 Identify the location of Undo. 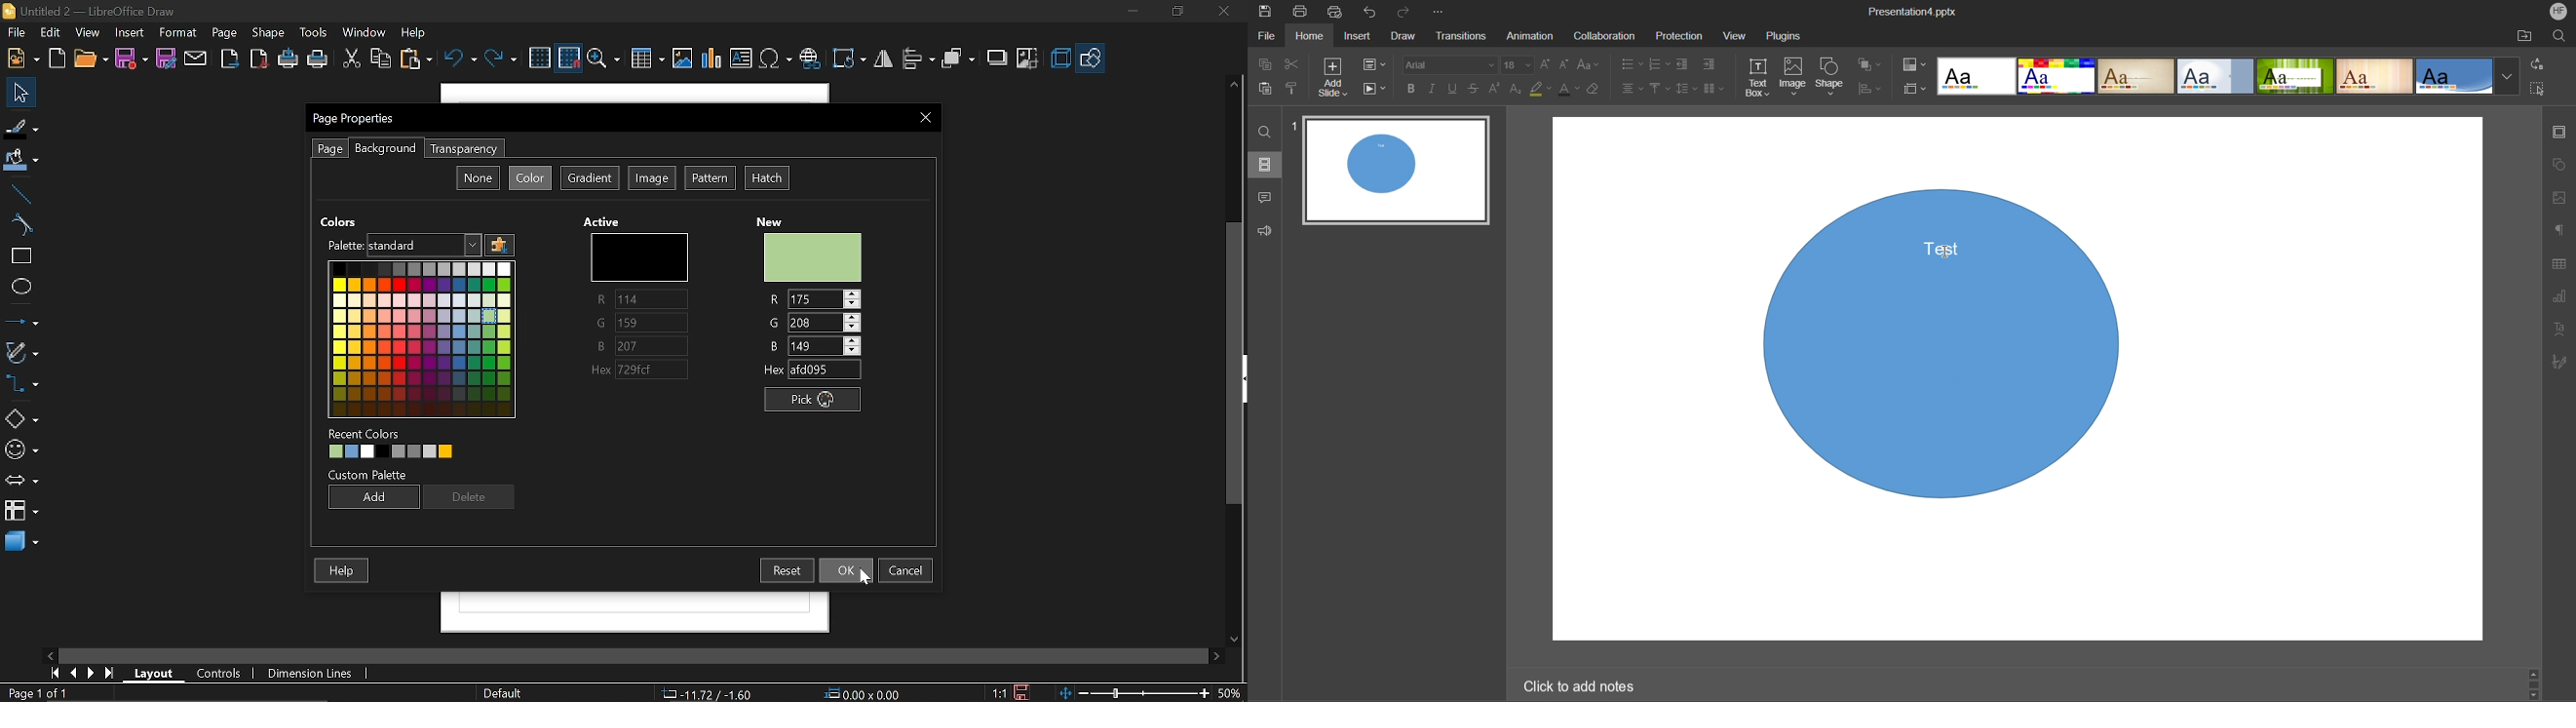
(1370, 12).